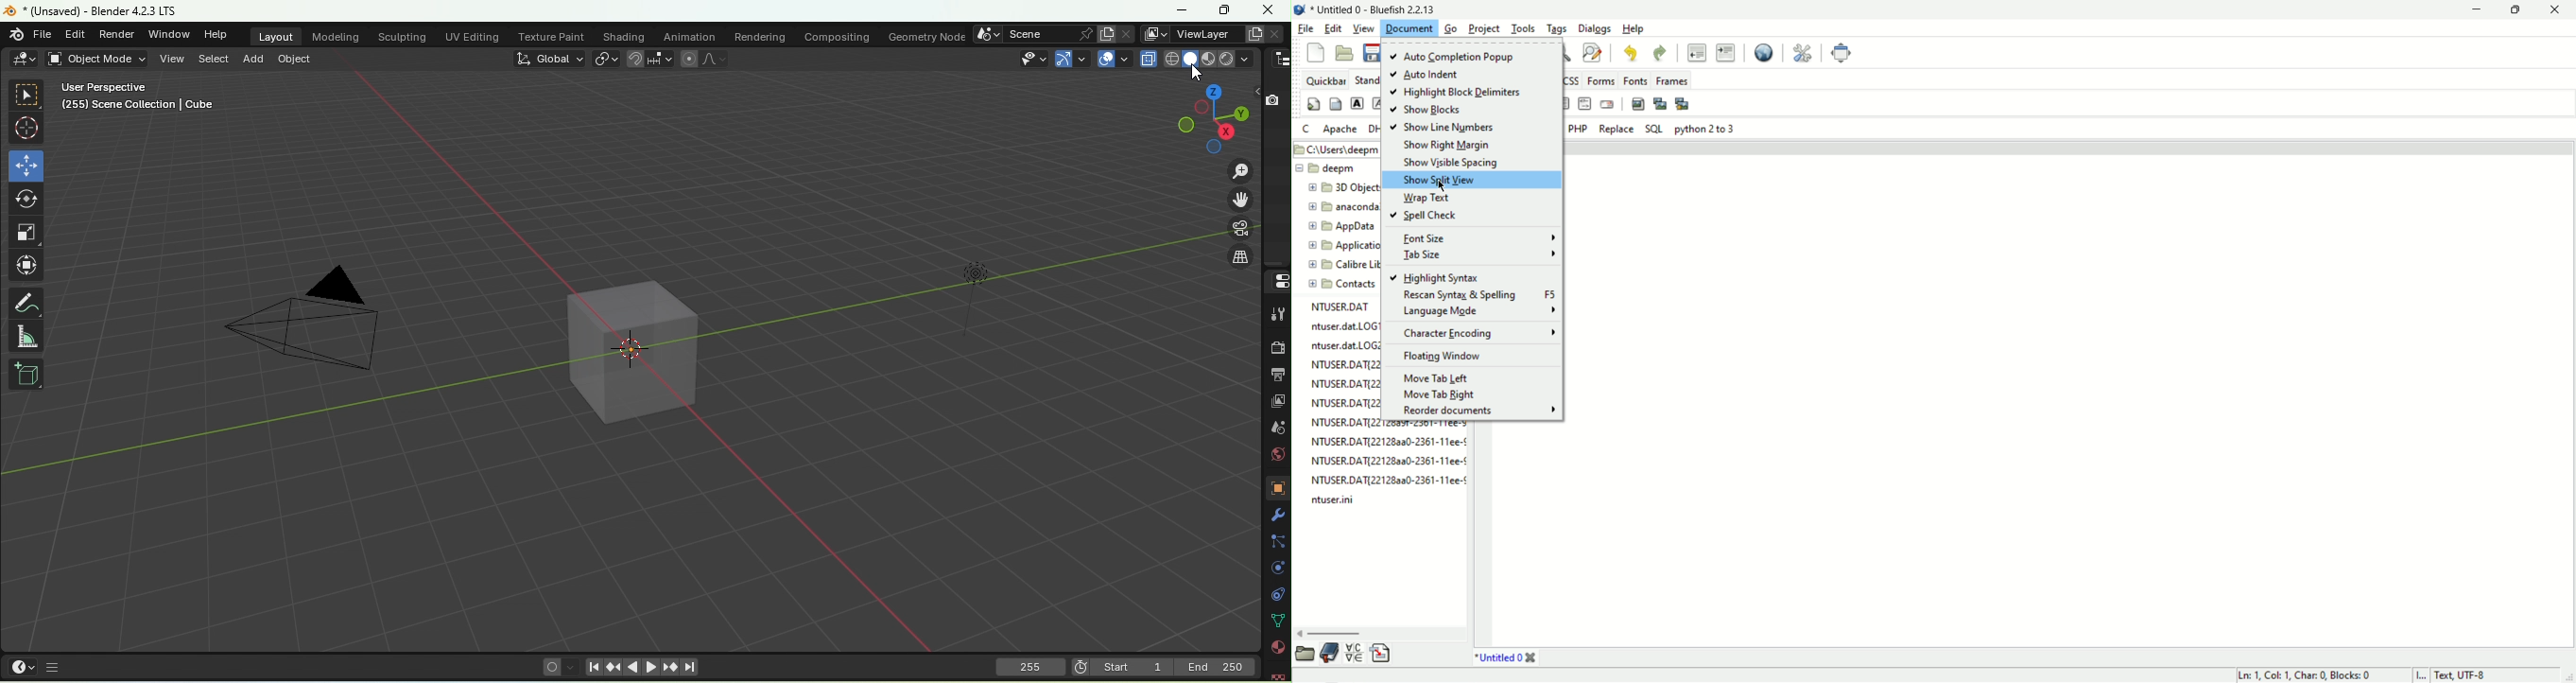 The height and width of the screenshot is (700, 2576). I want to click on folder name, so click(1344, 206).